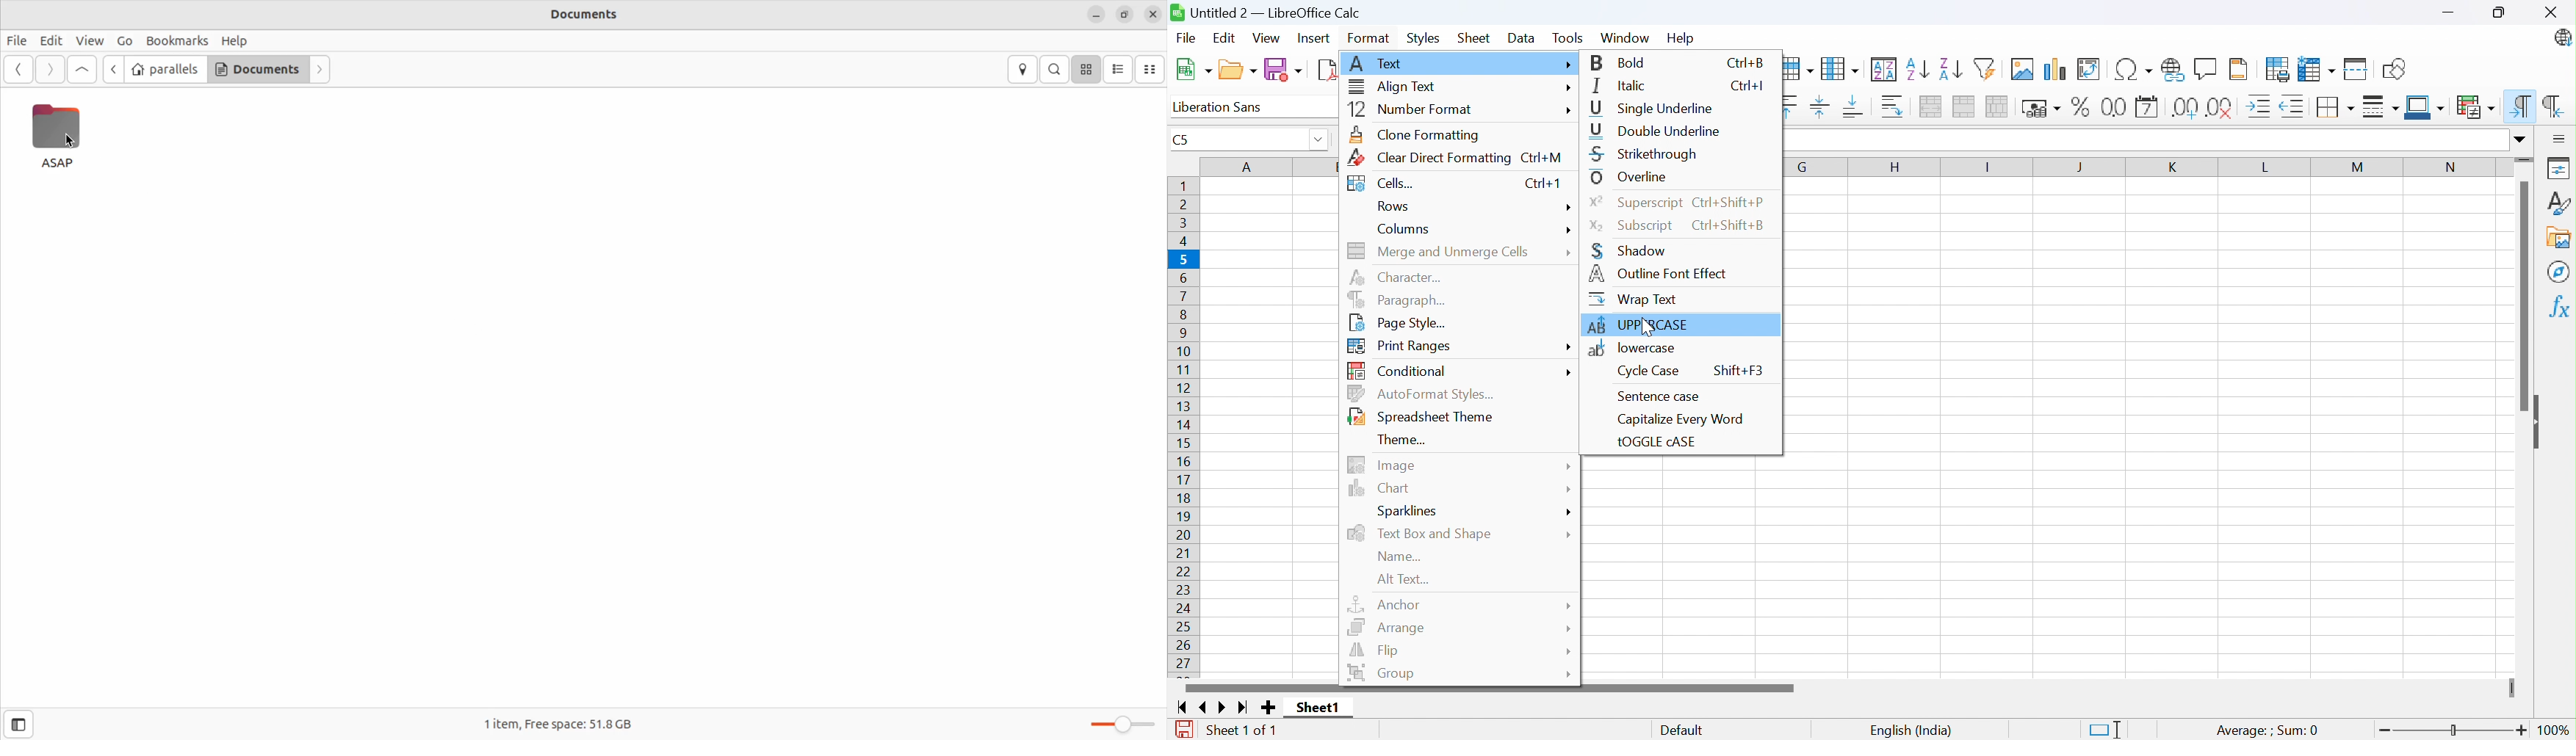  Describe the element at coordinates (2560, 238) in the screenshot. I see `Gallery` at that location.